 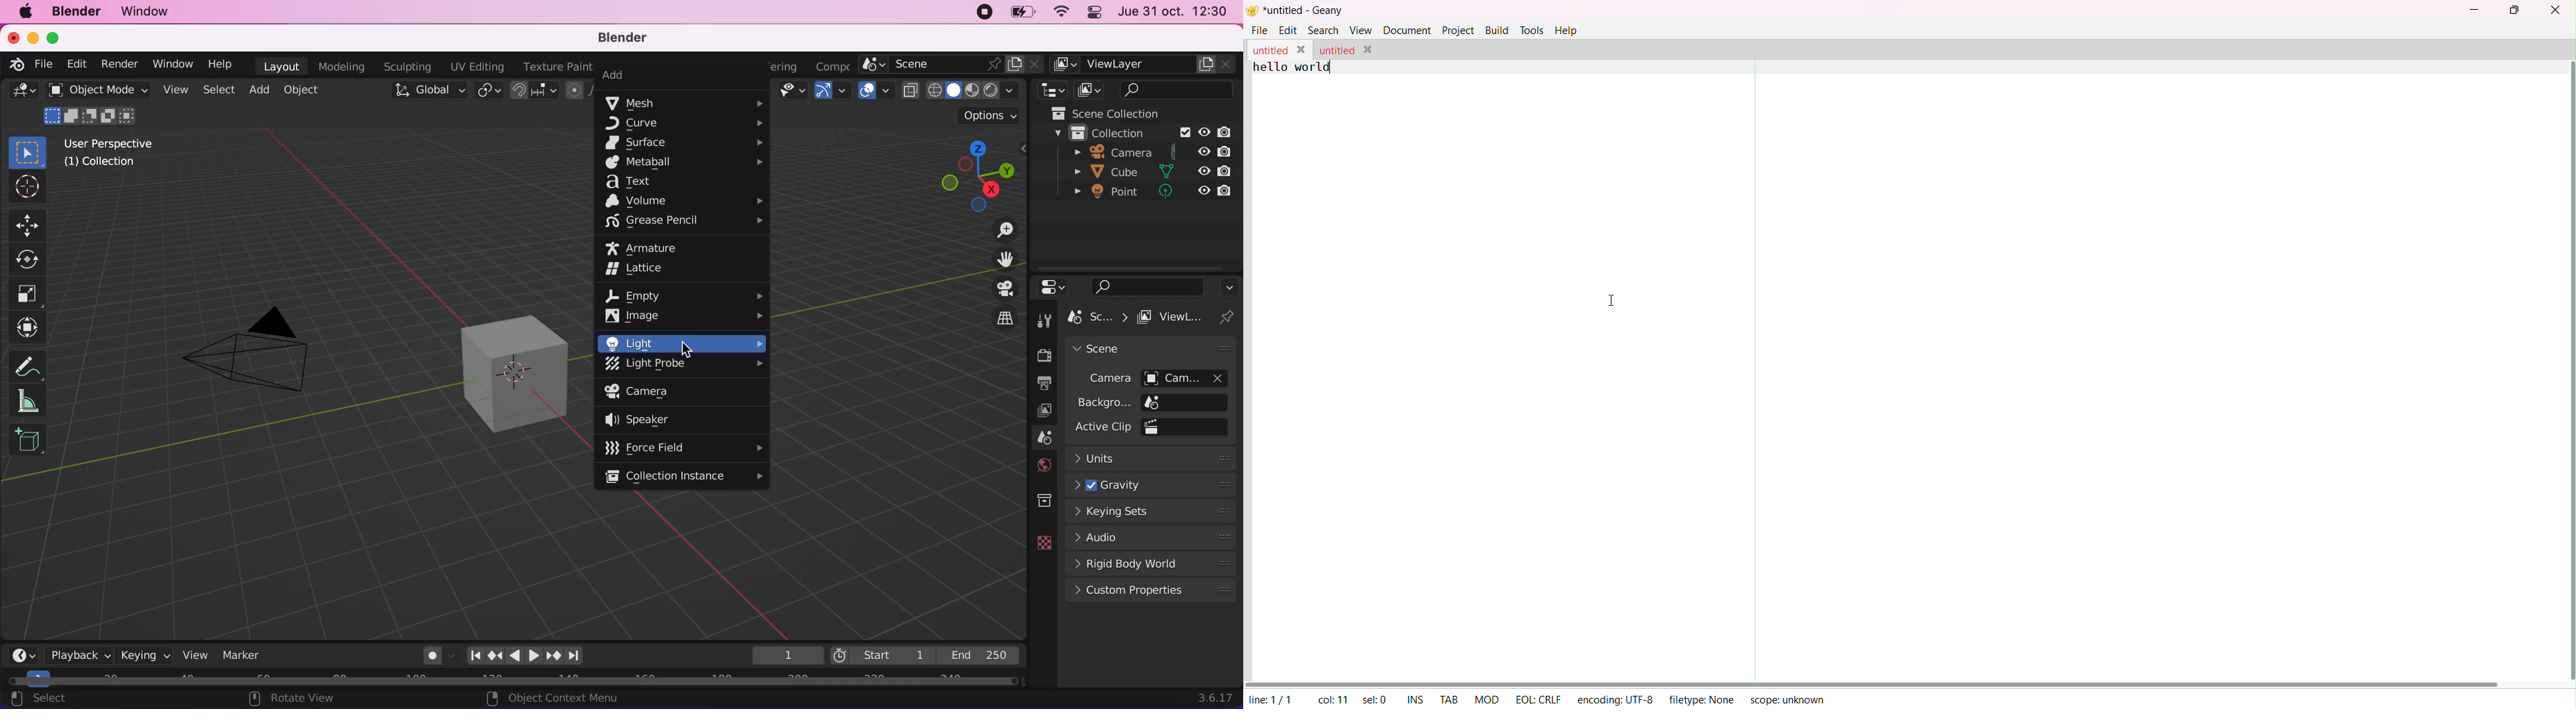 I want to click on 3.6.17, so click(x=1217, y=698).